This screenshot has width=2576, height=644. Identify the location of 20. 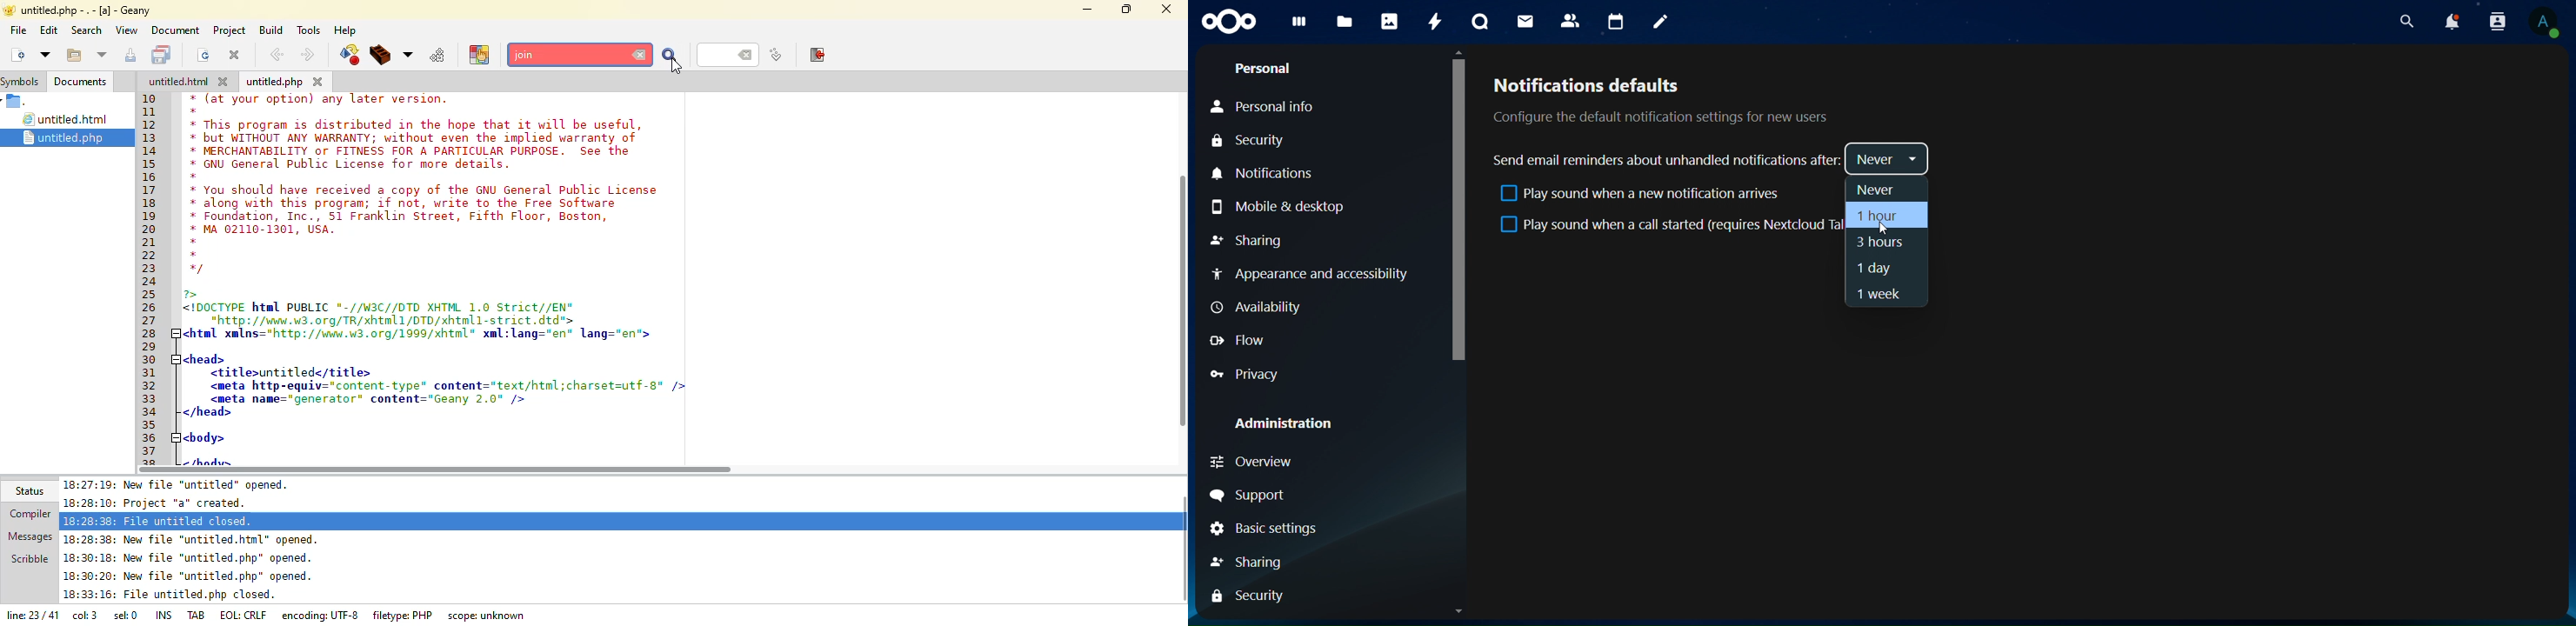
(149, 228).